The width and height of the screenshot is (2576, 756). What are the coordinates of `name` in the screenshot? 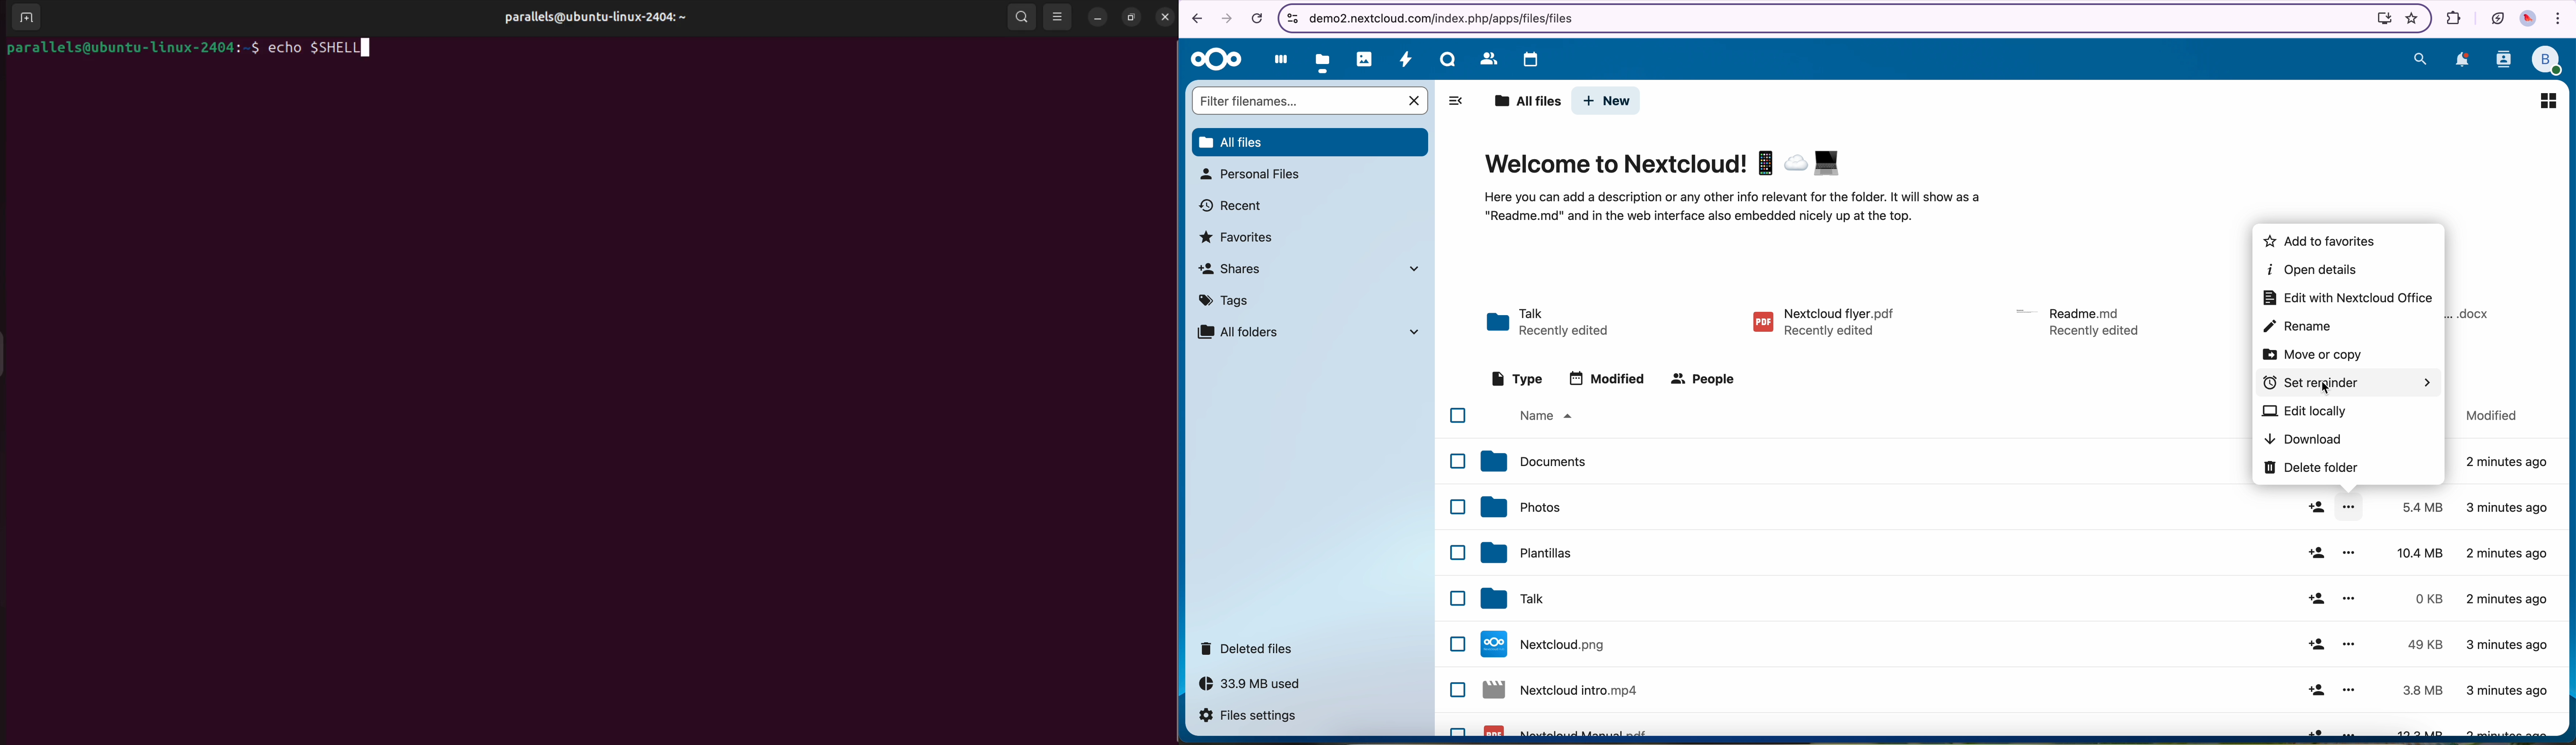 It's located at (1551, 416).